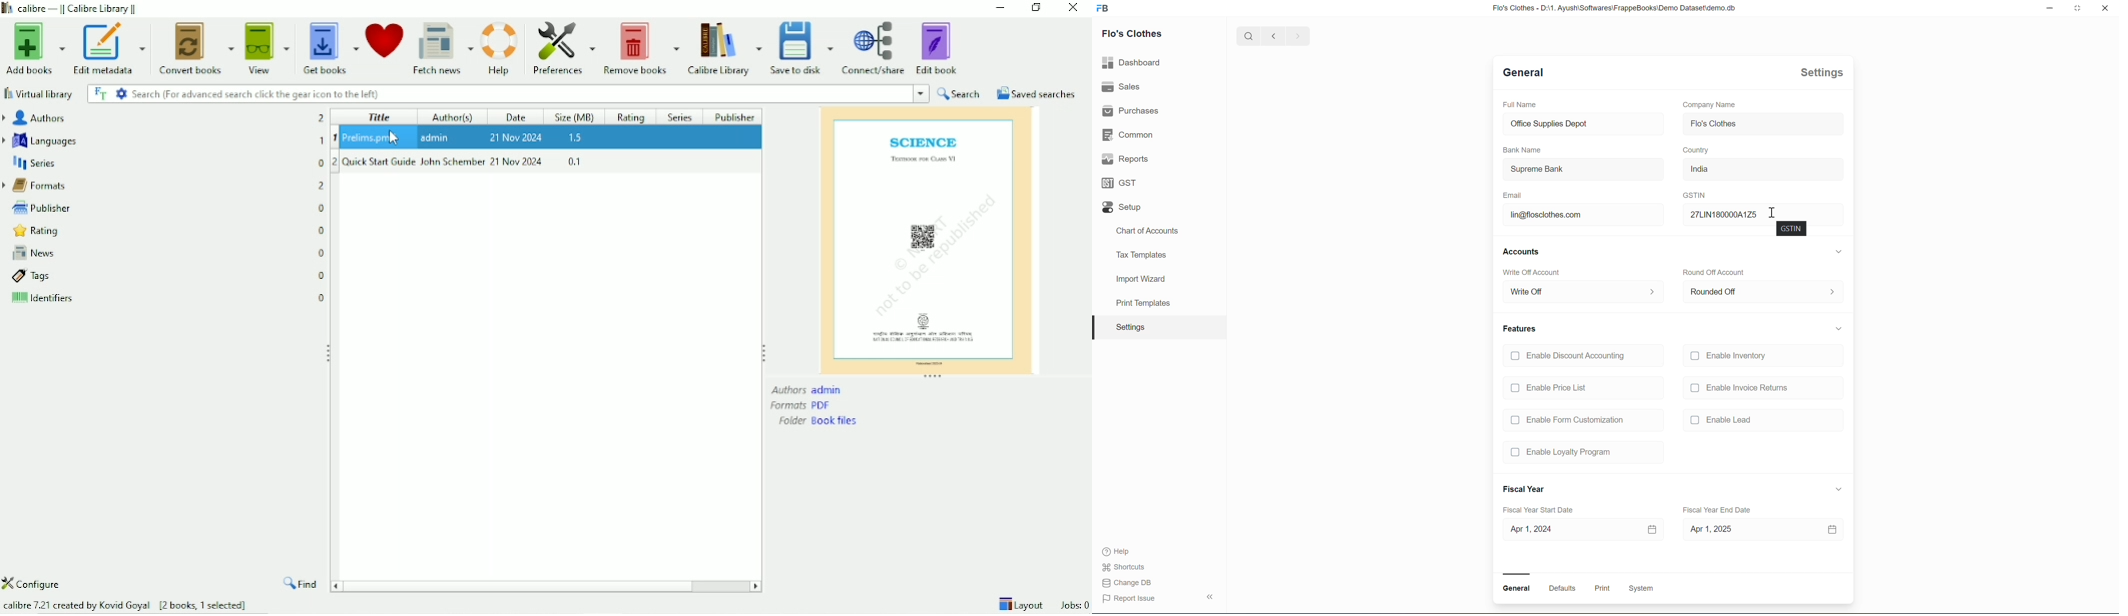  I want to click on Purchases, so click(1130, 111).